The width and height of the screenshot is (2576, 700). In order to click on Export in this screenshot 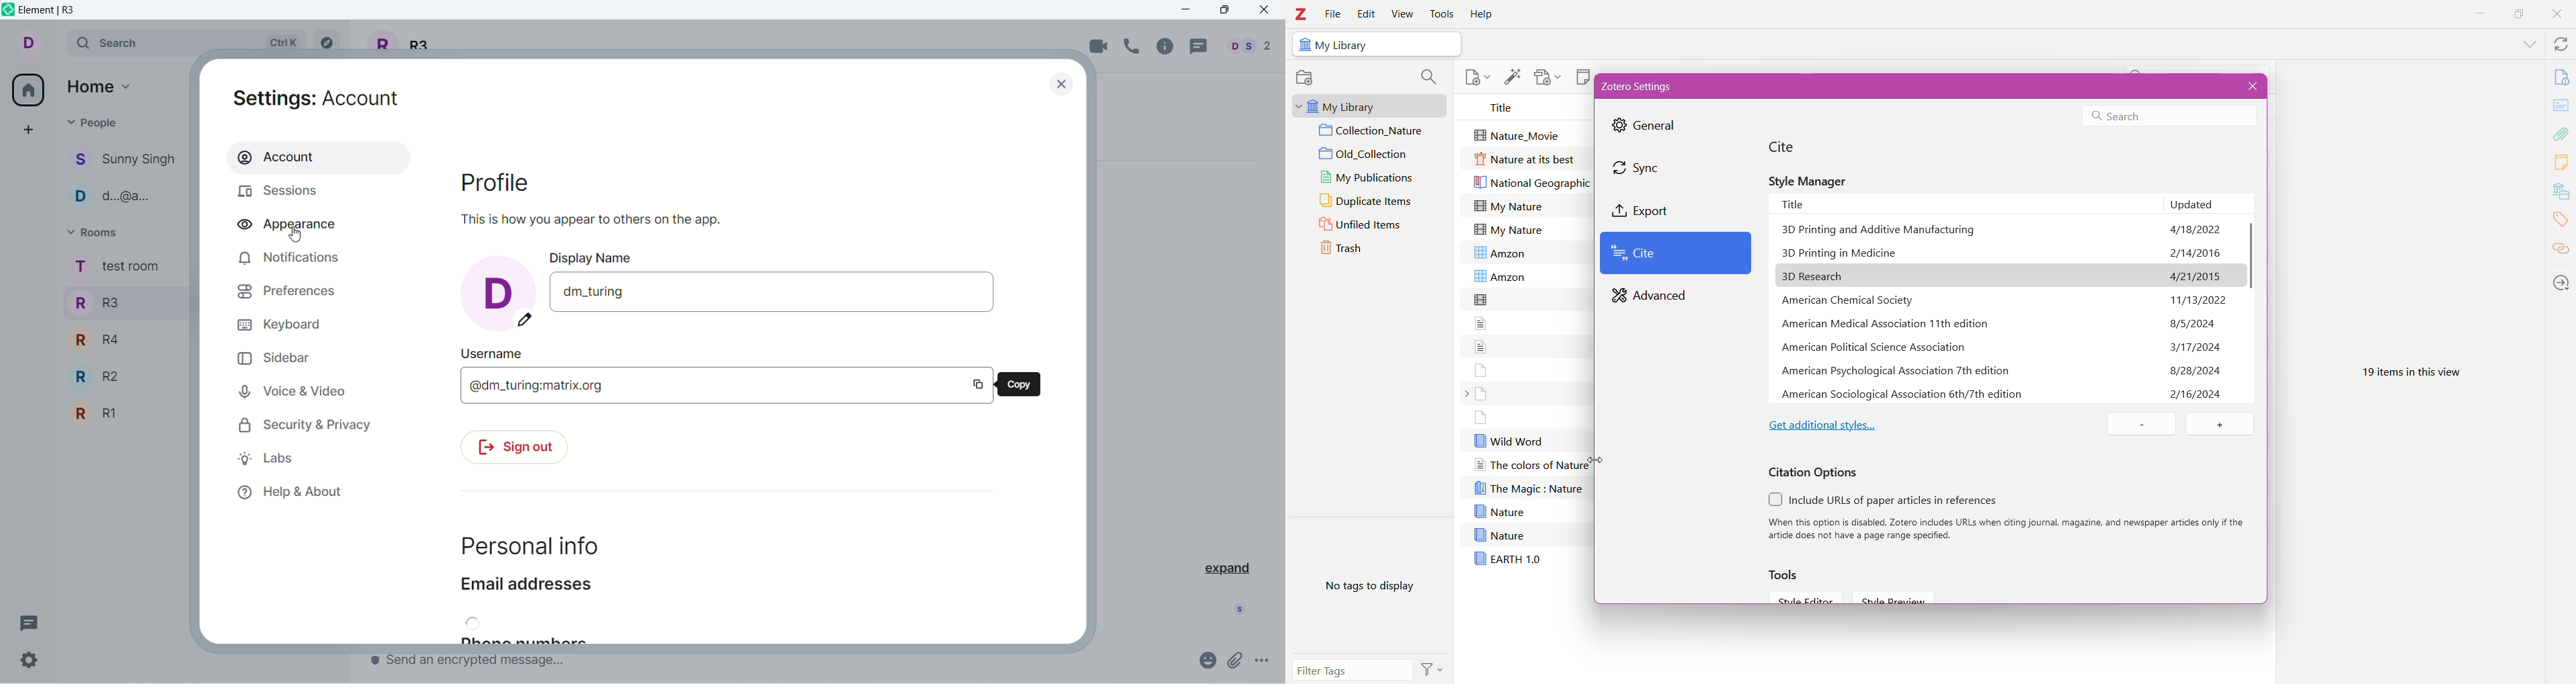, I will do `click(1657, 210)`.